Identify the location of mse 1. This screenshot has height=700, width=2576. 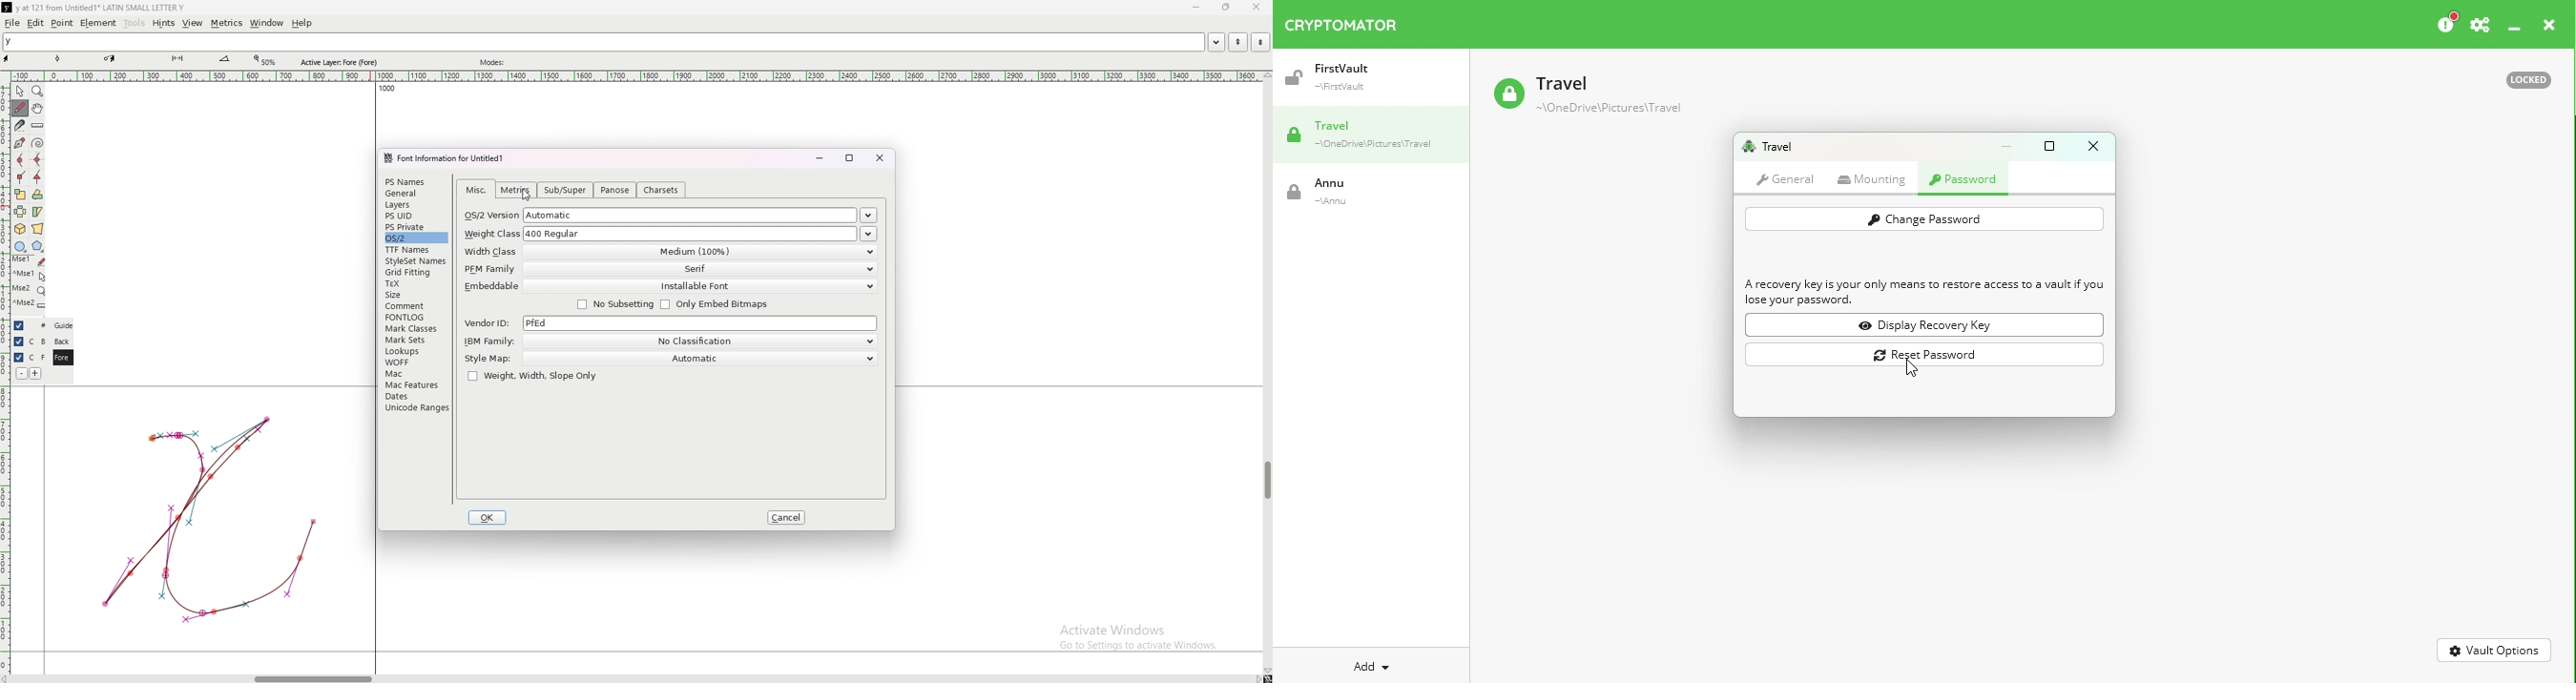
(29, 275).